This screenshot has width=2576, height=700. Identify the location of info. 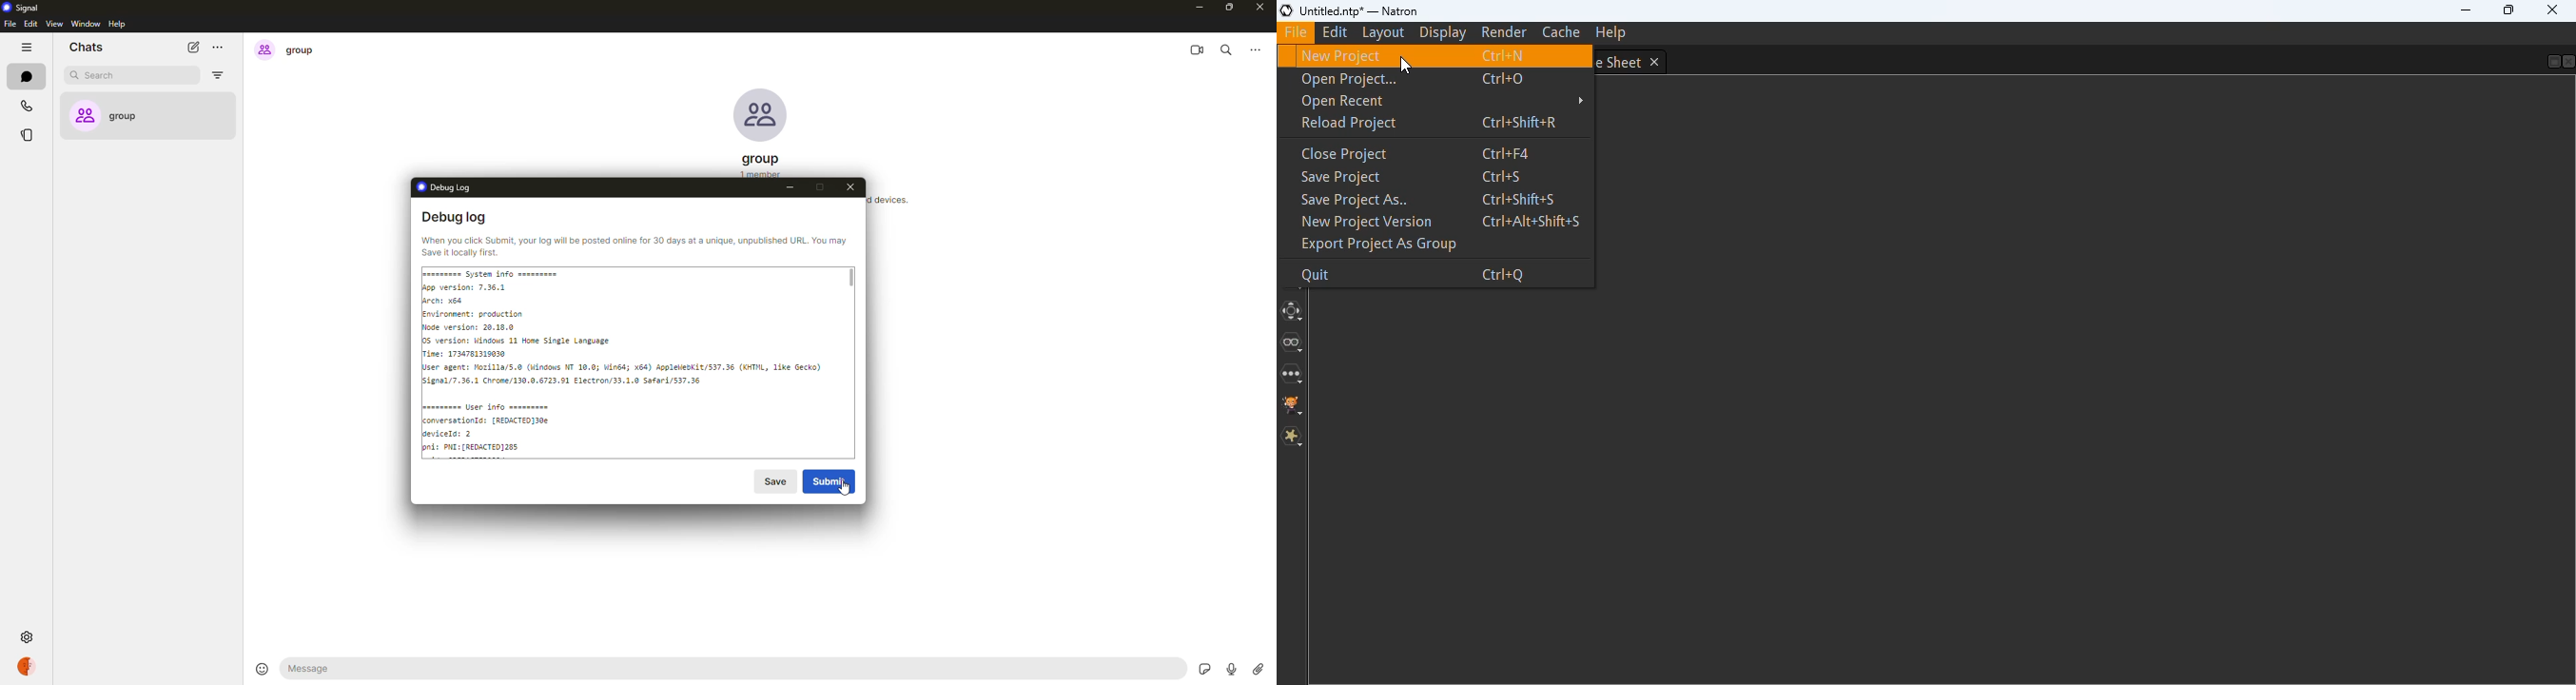
(633, 245).